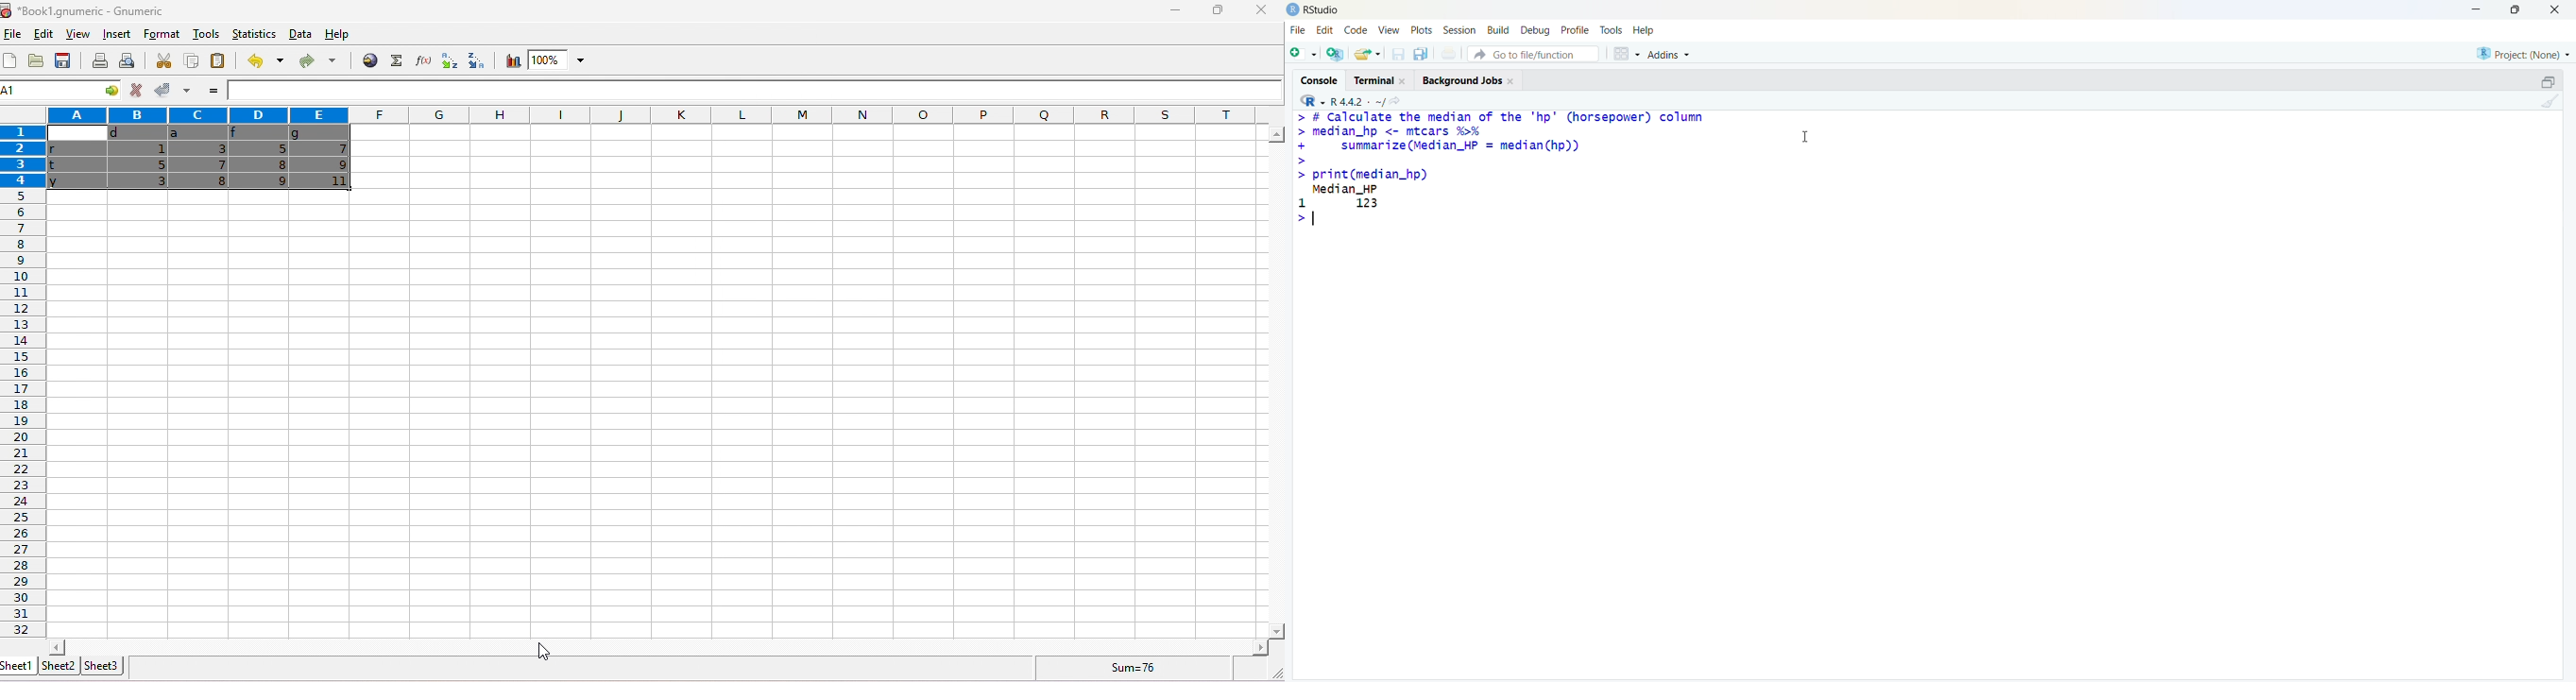 This screenshot has width=2576, height=700. Describe the element at coordinates (1363, 174) in the screenshot. I see `> print(median_hp)` at that location.